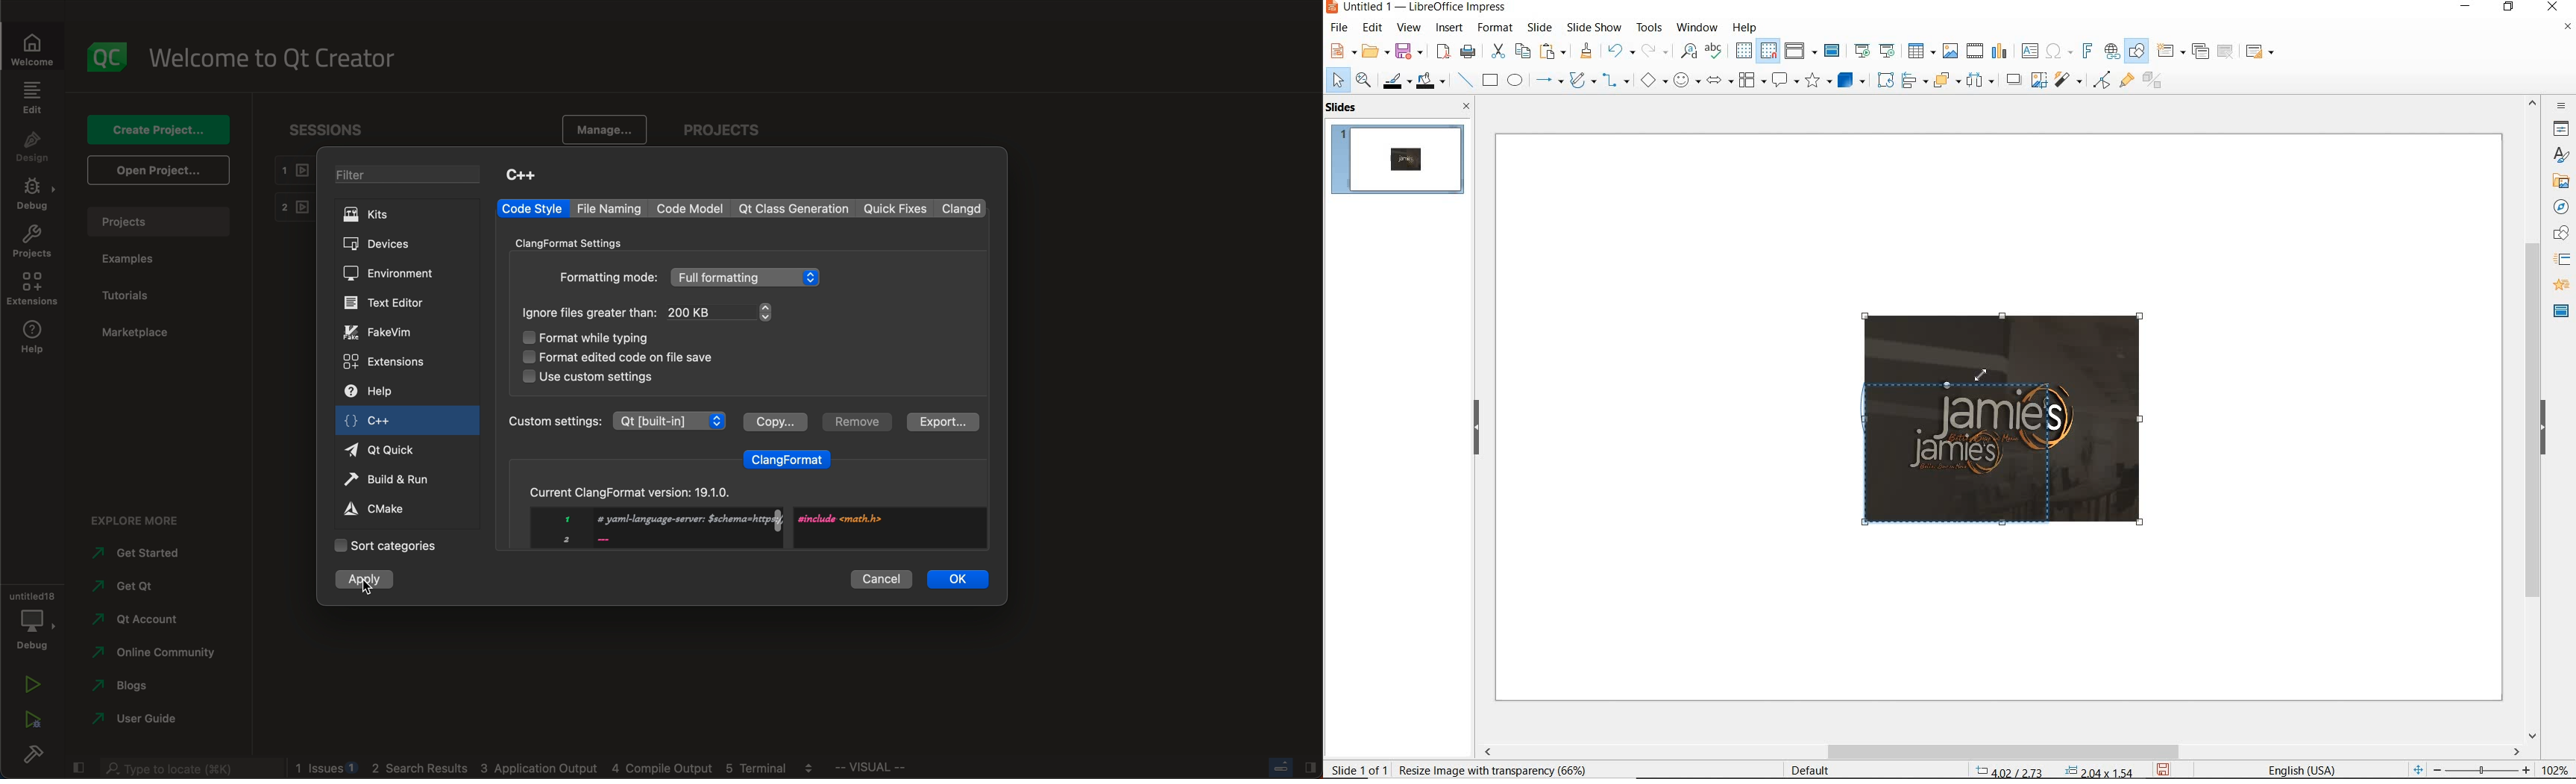 Image resolution: width=2576 pixels, height=784 pixels. Describe the element at coordinates (2552, 7) in the screenshot. I see `close` at that location.